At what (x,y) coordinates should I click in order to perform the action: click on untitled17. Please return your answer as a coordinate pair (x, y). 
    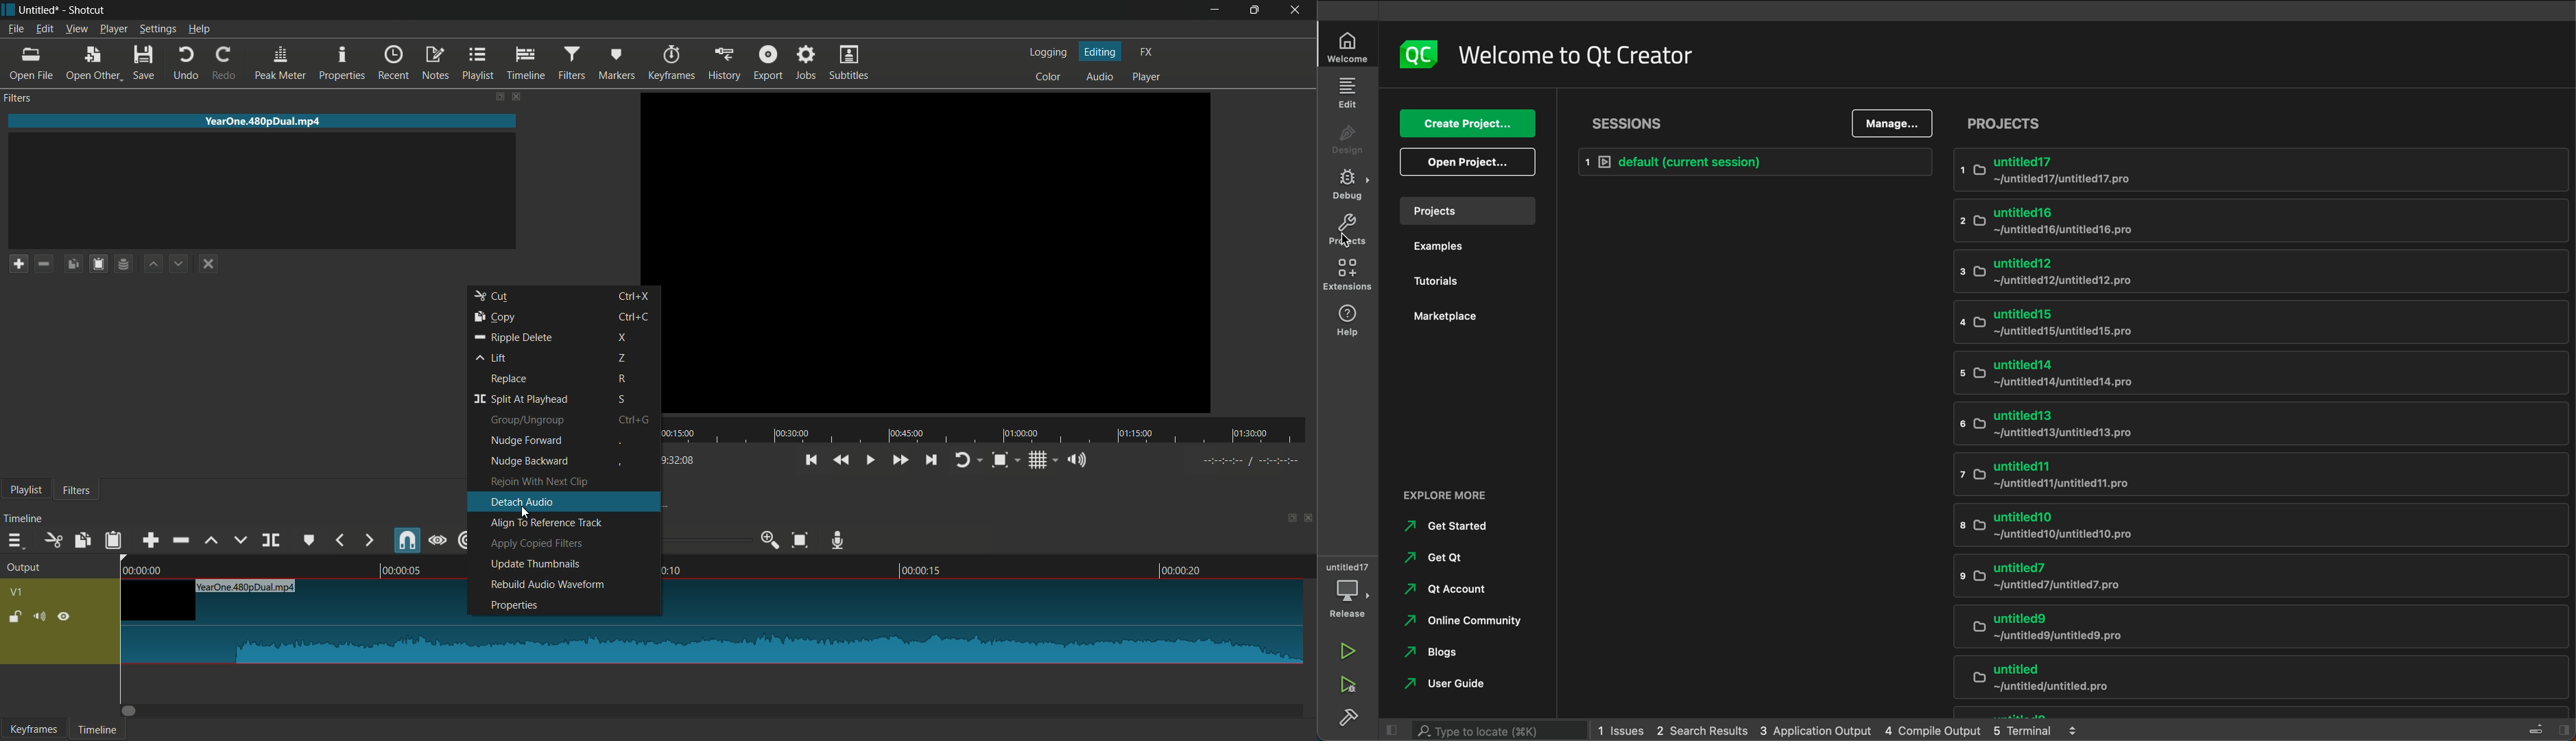
    Looking at the image, I should click on (2244, 169).